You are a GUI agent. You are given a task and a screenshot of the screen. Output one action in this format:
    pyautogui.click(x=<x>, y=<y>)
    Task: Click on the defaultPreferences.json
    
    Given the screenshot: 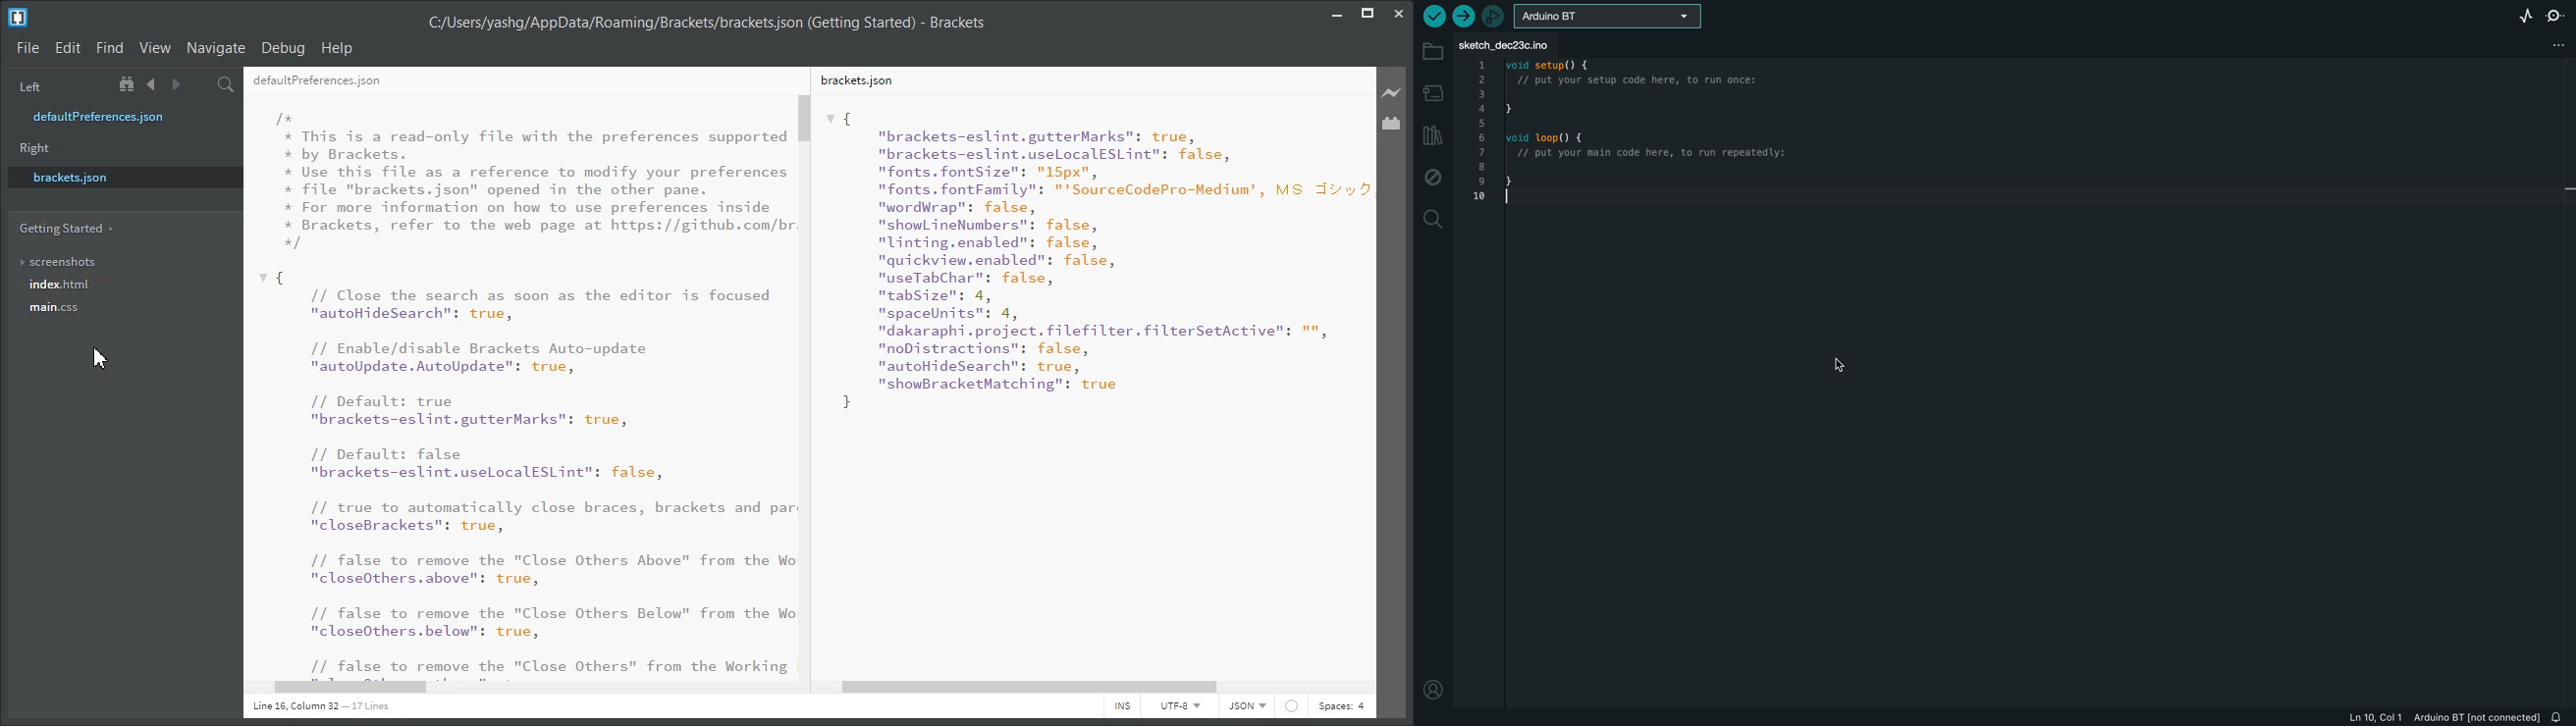 What is the action you would take?
    pyautogui.click(x=322, y=79)
    